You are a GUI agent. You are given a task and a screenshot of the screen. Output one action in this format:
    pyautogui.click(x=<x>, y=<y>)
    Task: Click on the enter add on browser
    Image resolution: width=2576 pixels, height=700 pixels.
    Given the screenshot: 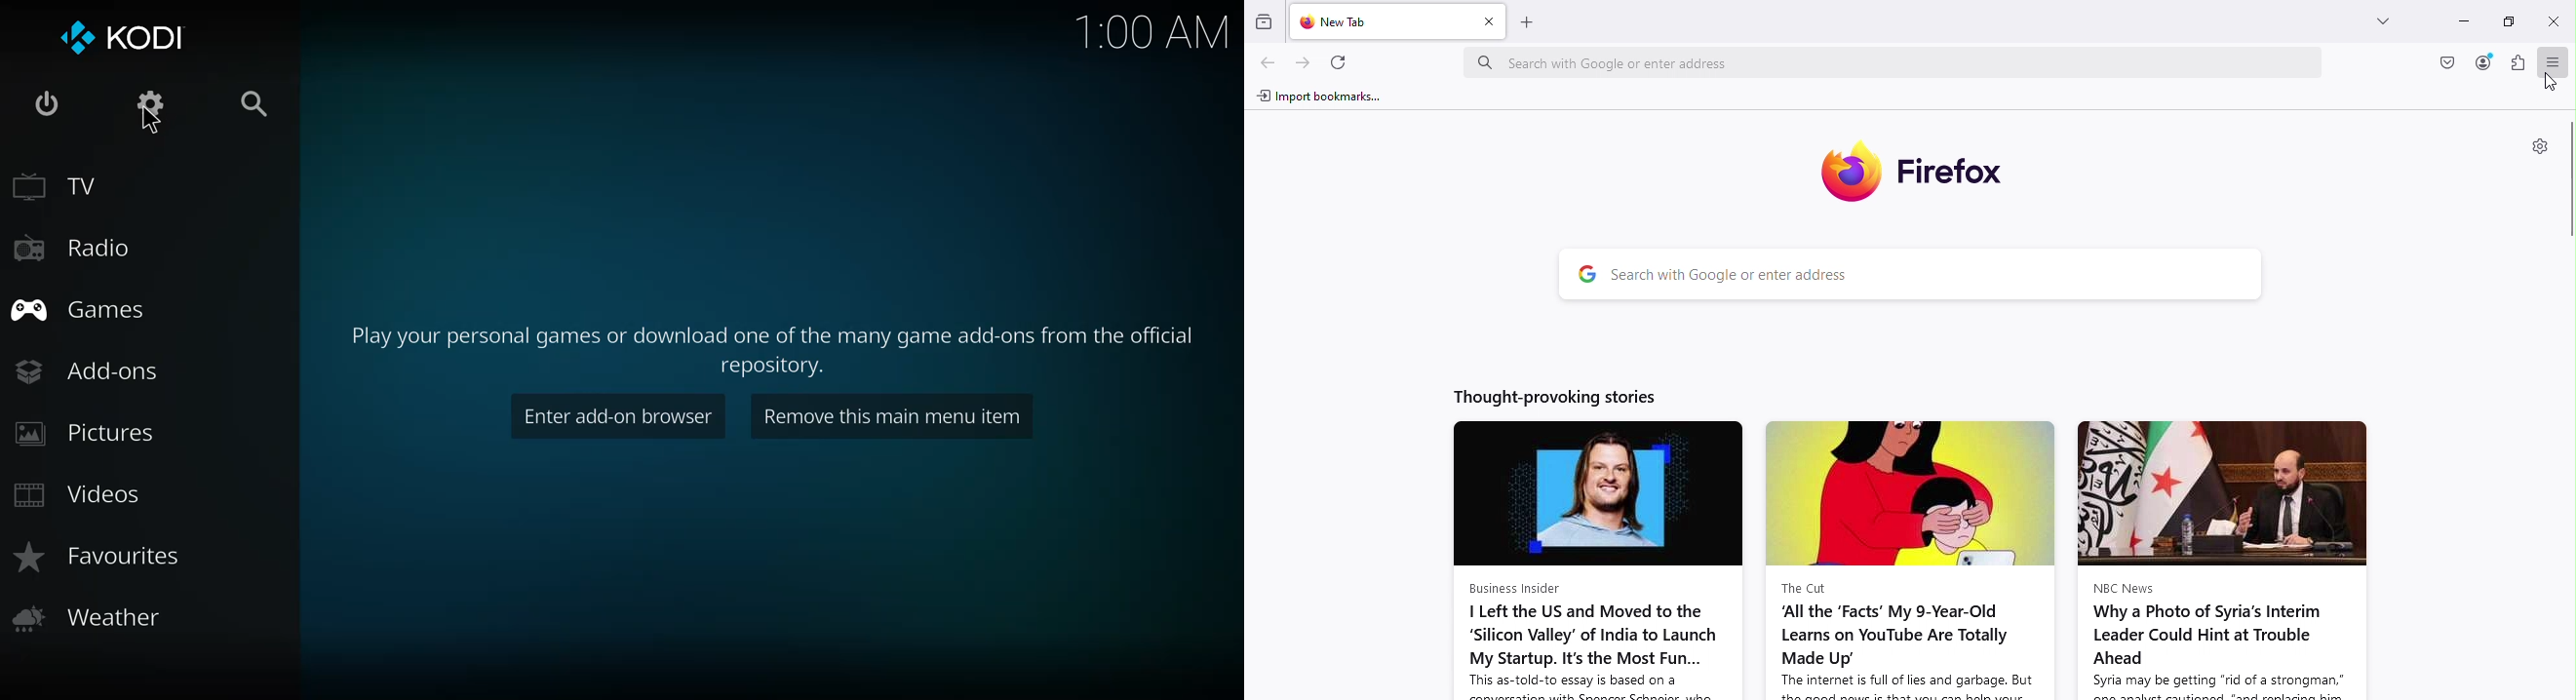 What is the action you would take?
    pyautogui.click(x=616, y=415)
    